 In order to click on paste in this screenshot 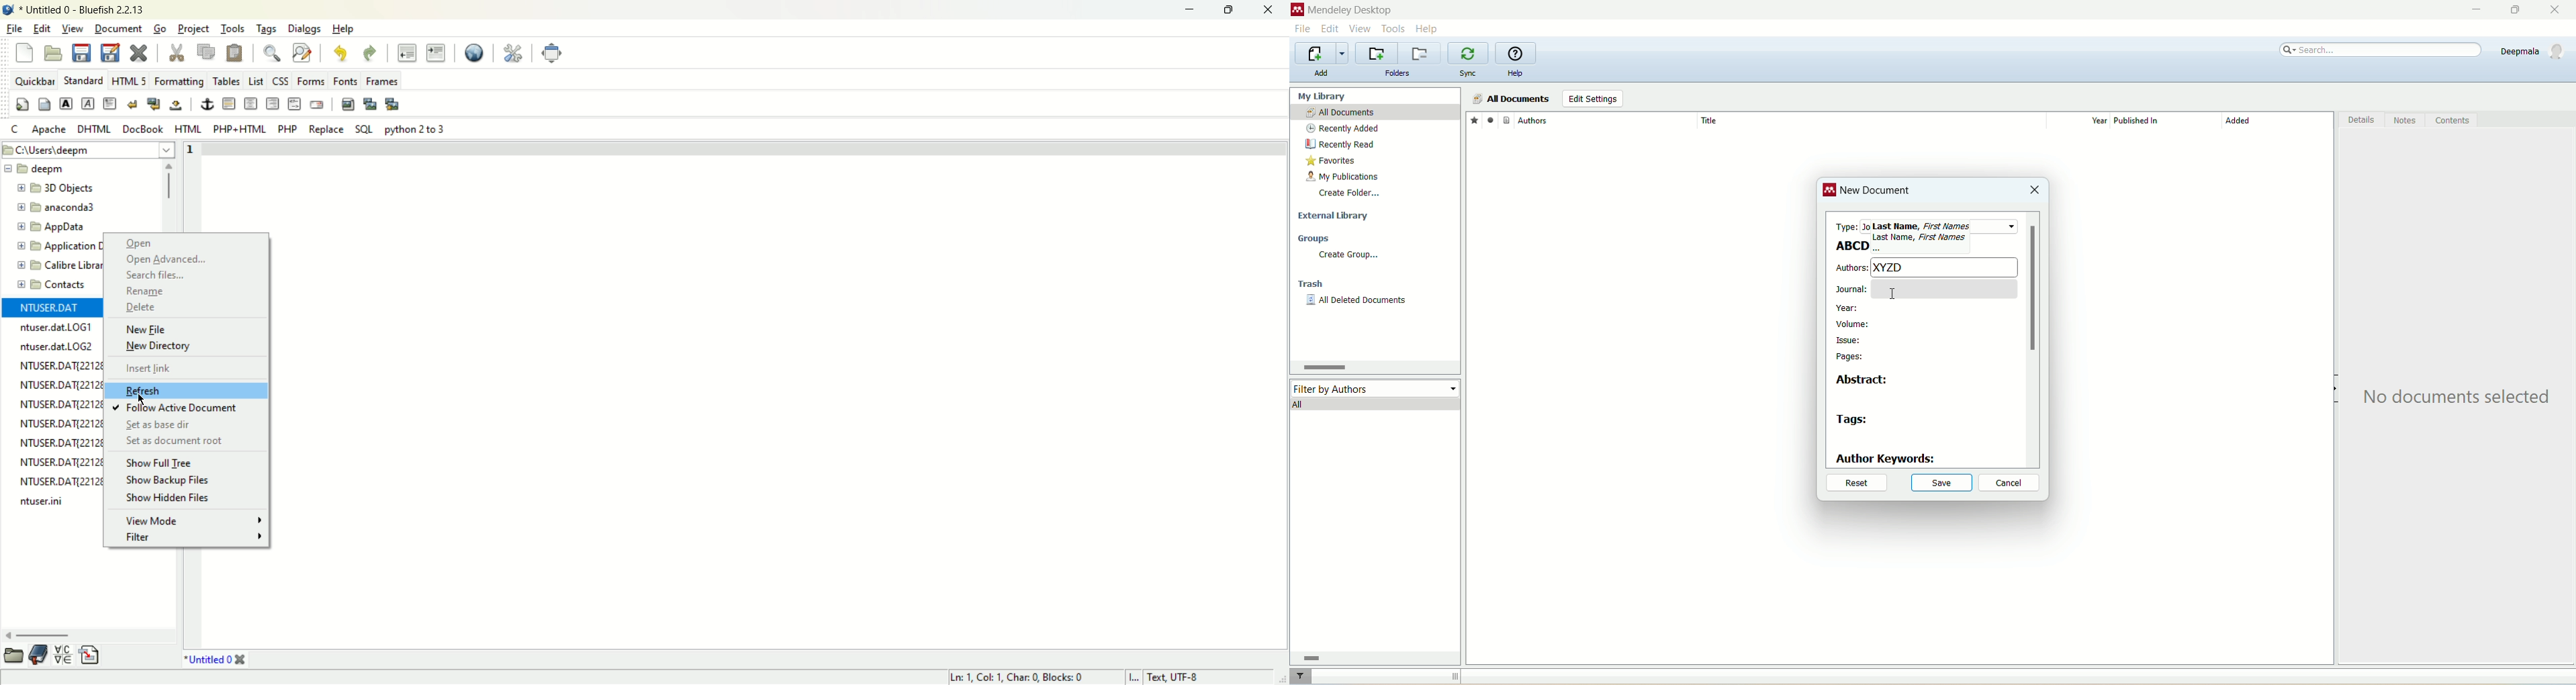, I will do `click(235, 54)`.